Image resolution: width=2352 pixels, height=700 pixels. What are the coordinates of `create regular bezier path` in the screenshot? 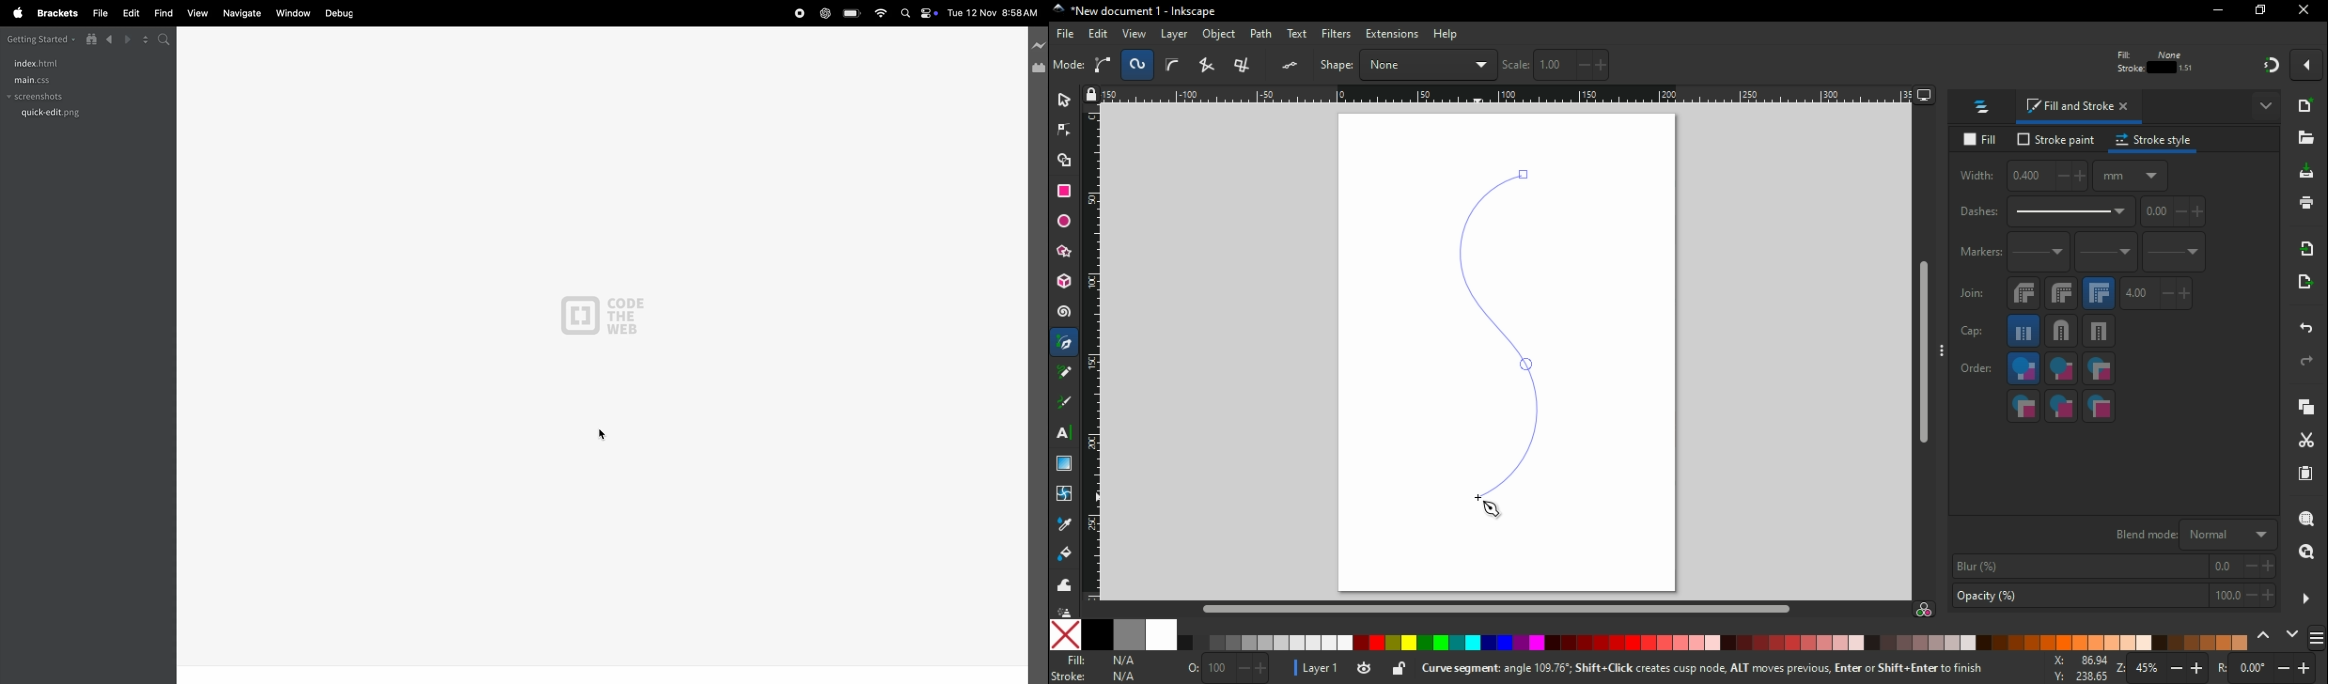 It's located at (1104, 65).